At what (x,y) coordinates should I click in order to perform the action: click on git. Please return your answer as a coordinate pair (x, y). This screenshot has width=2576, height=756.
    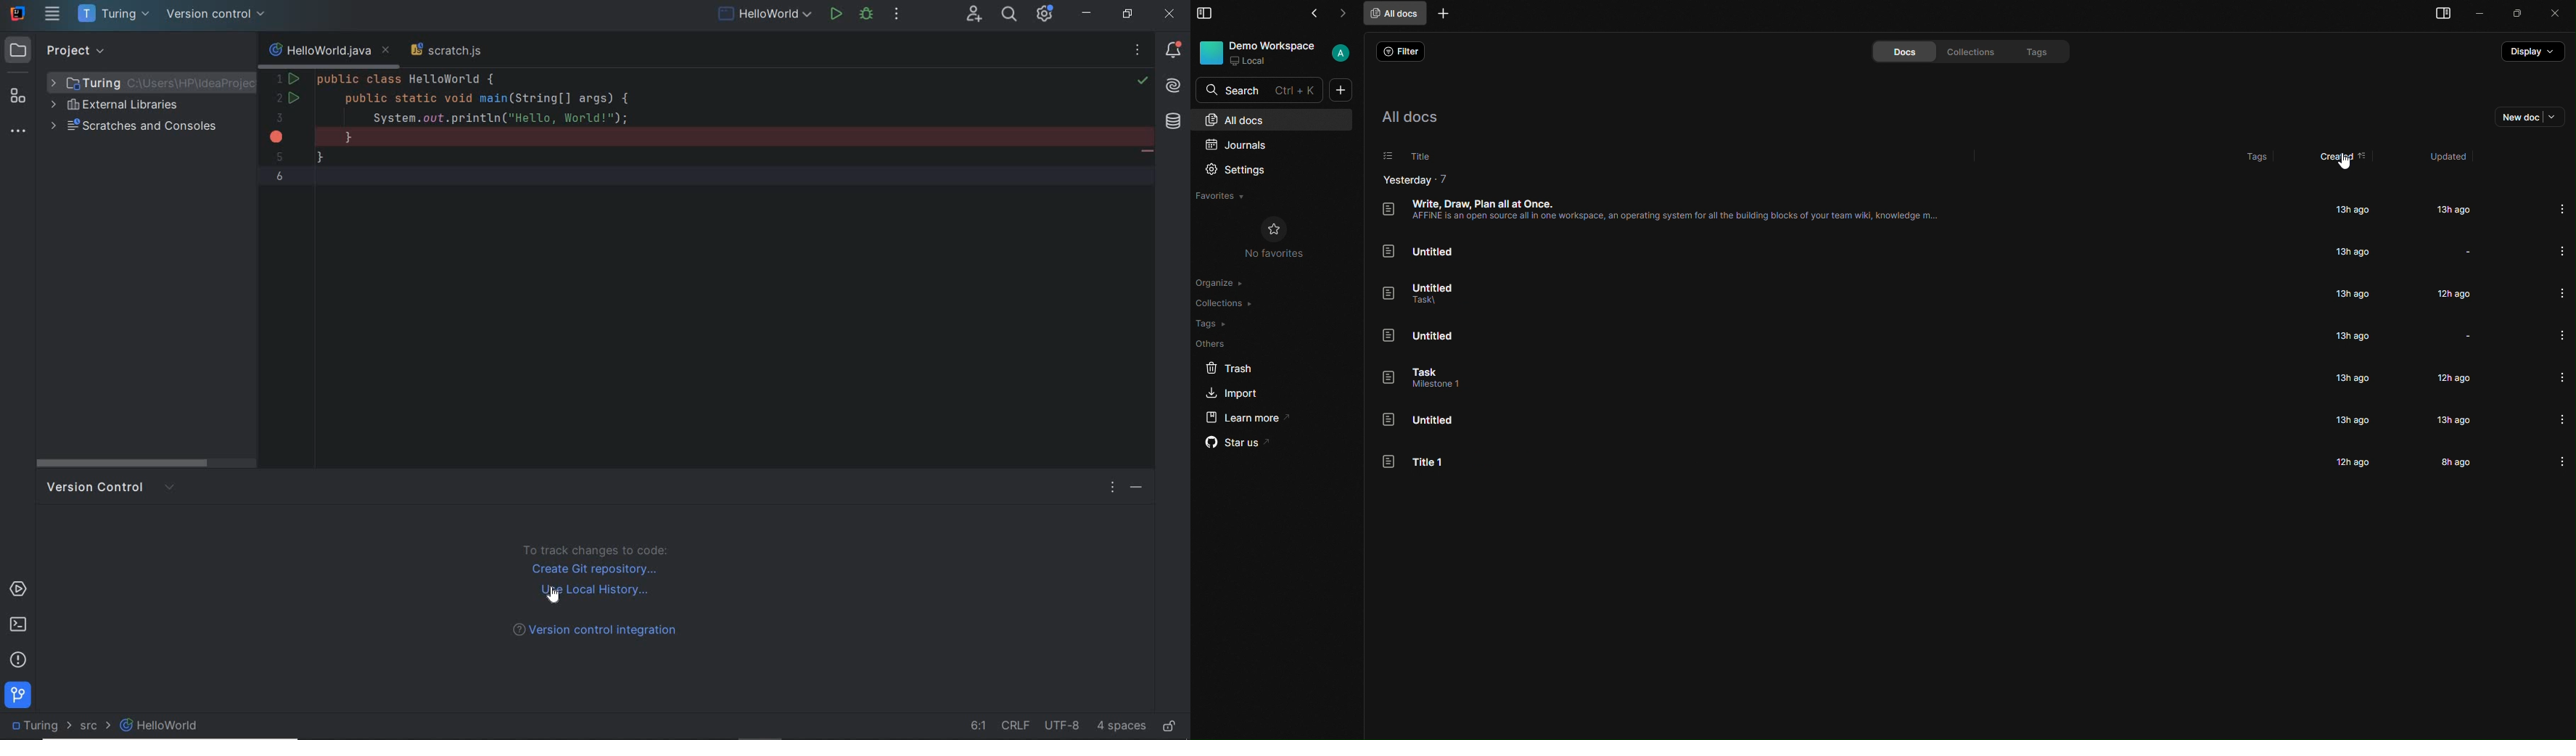
    Looking at the image, I should click on (17, 695).